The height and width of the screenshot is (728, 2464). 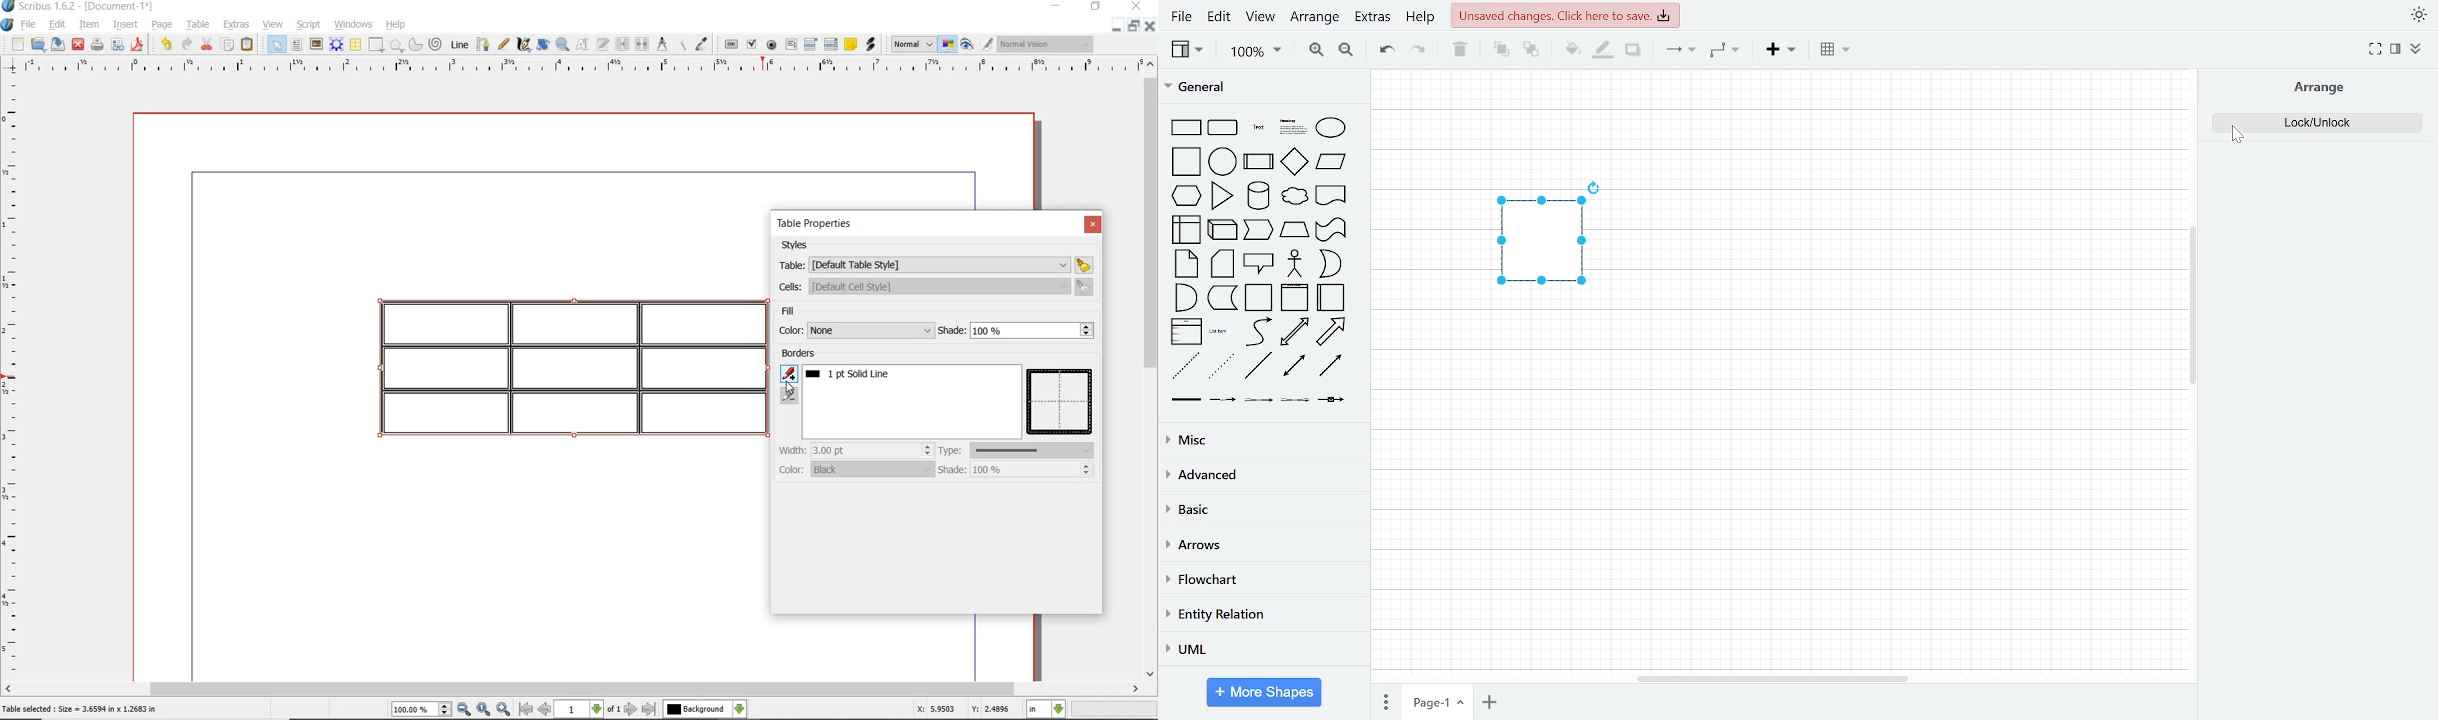 I want to click on save, so click(x=57, y=44).